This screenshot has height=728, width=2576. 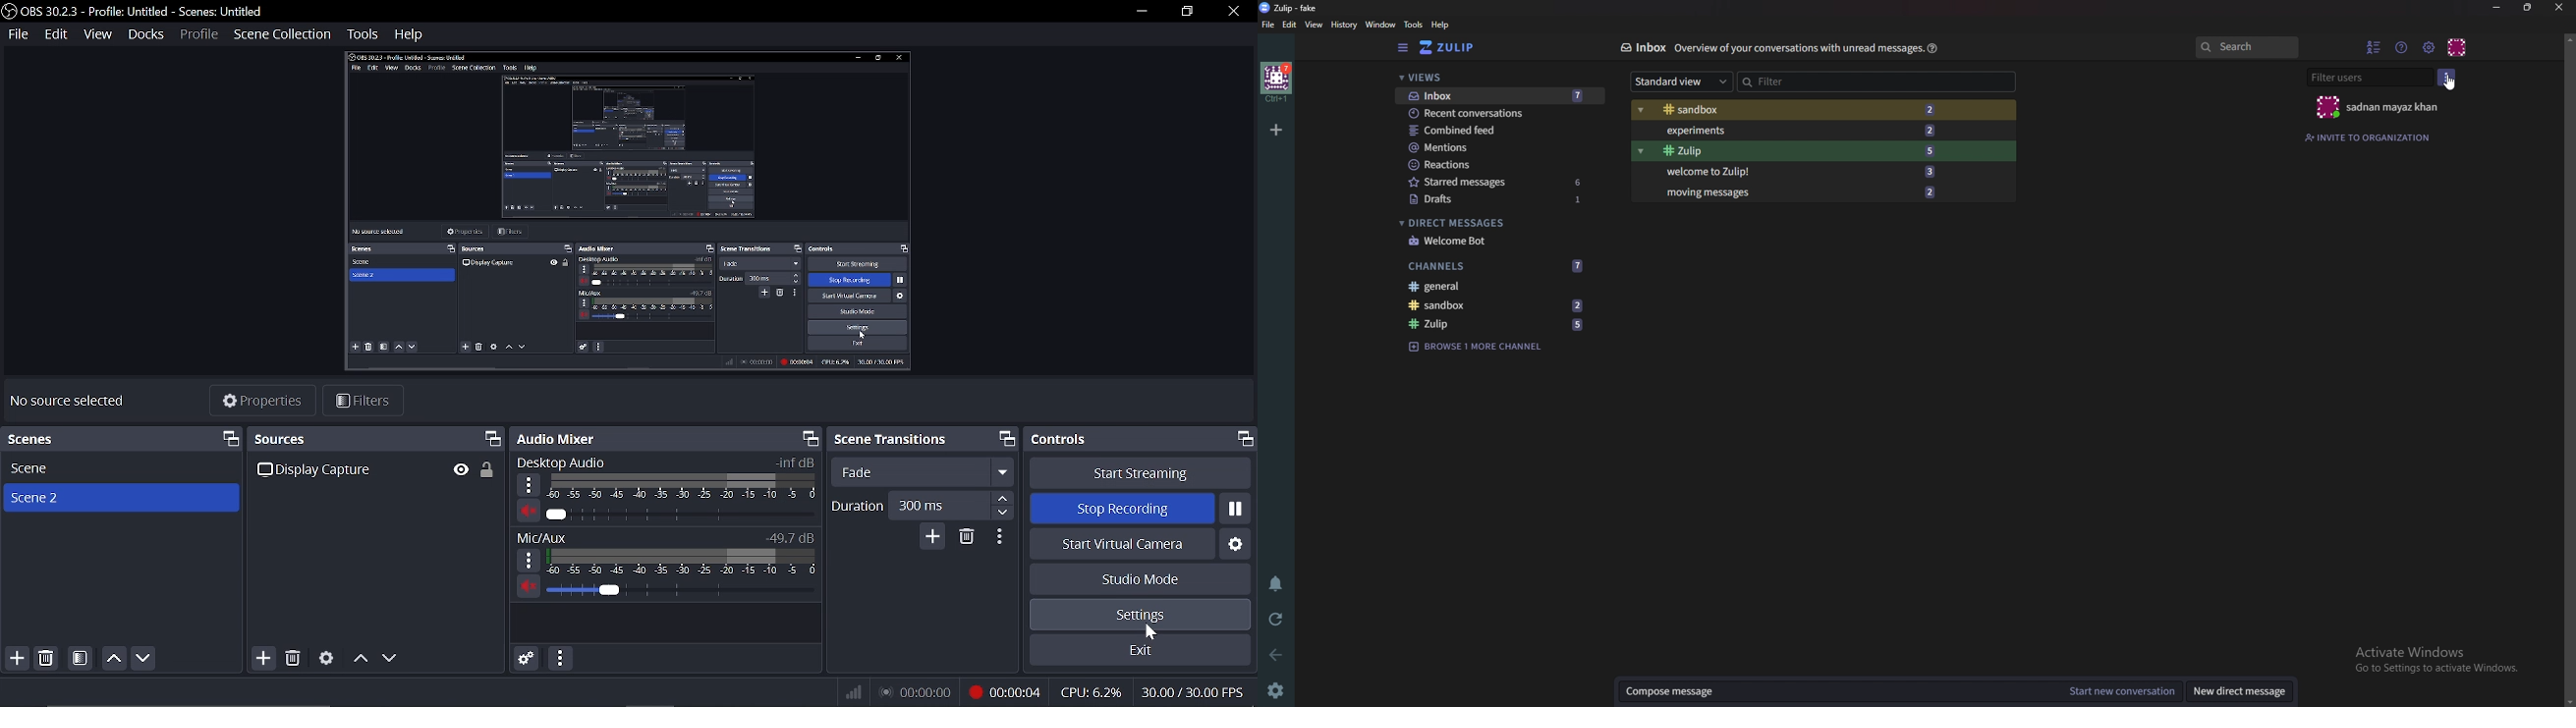 What do you see at coordinates (546, 536) in the screenshot?
I see `Mic\Aux` at bounding box center [546, 536].